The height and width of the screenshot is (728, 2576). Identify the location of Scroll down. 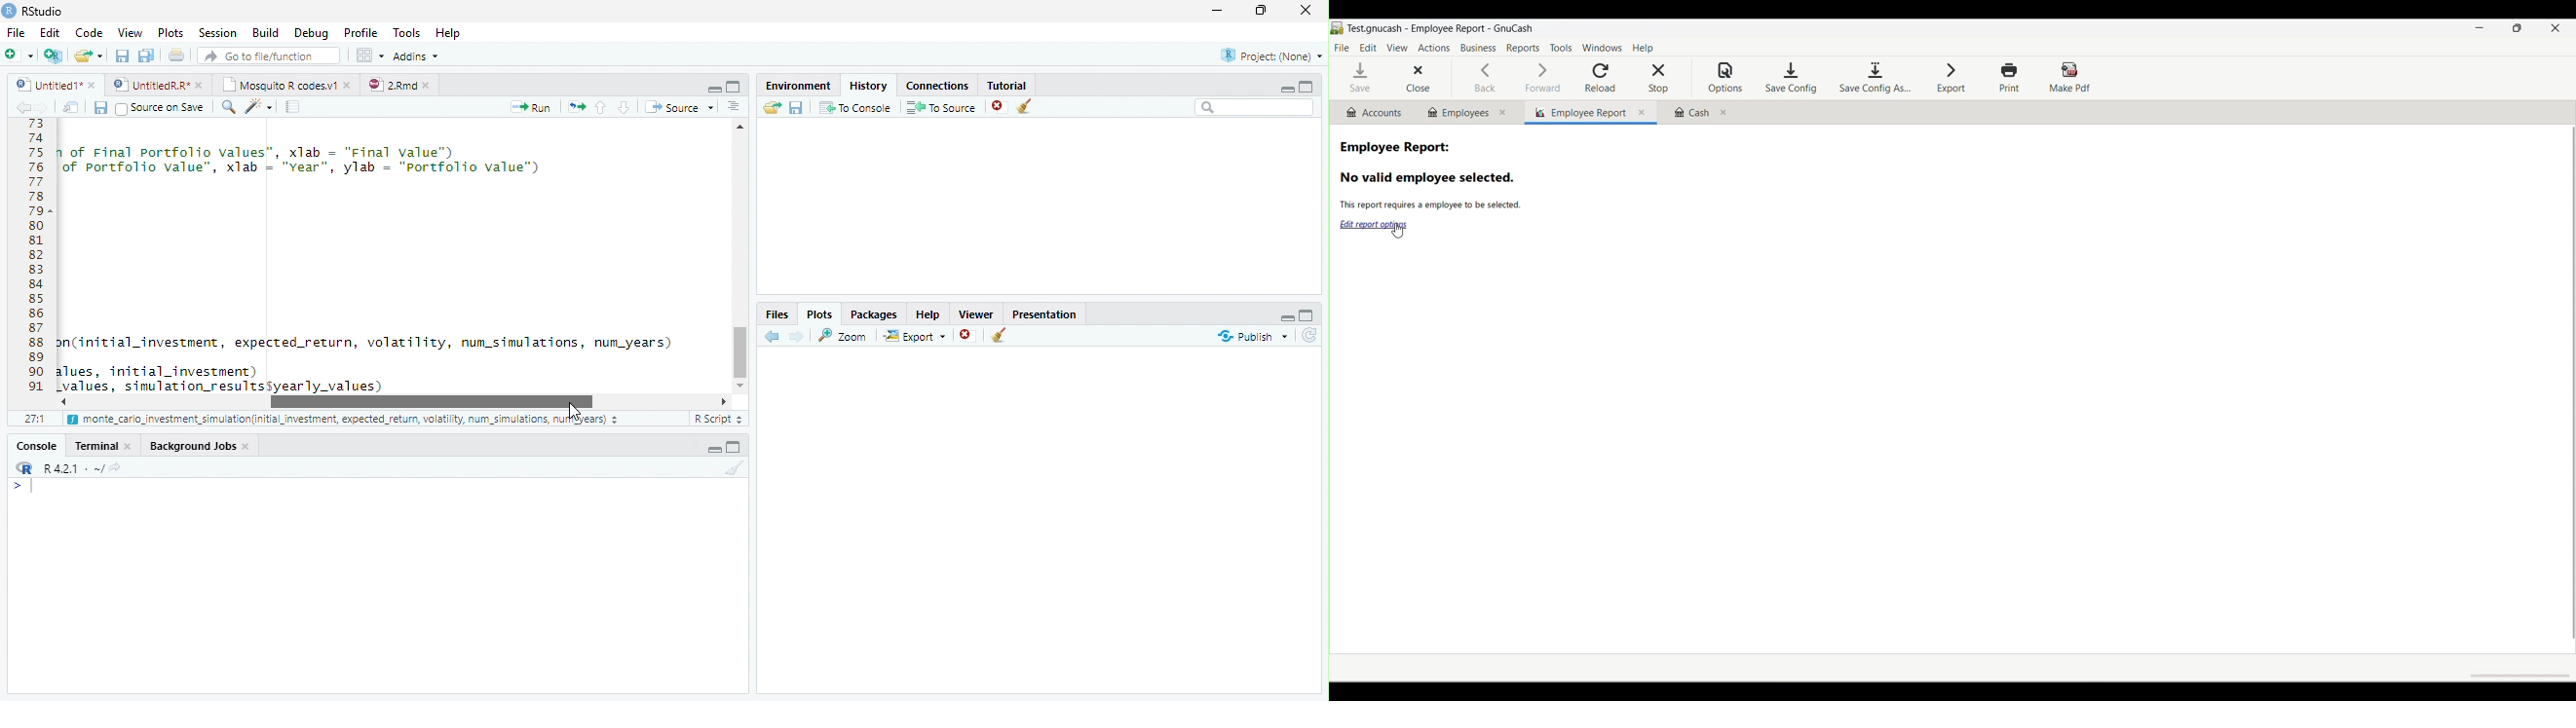
(741, 383).